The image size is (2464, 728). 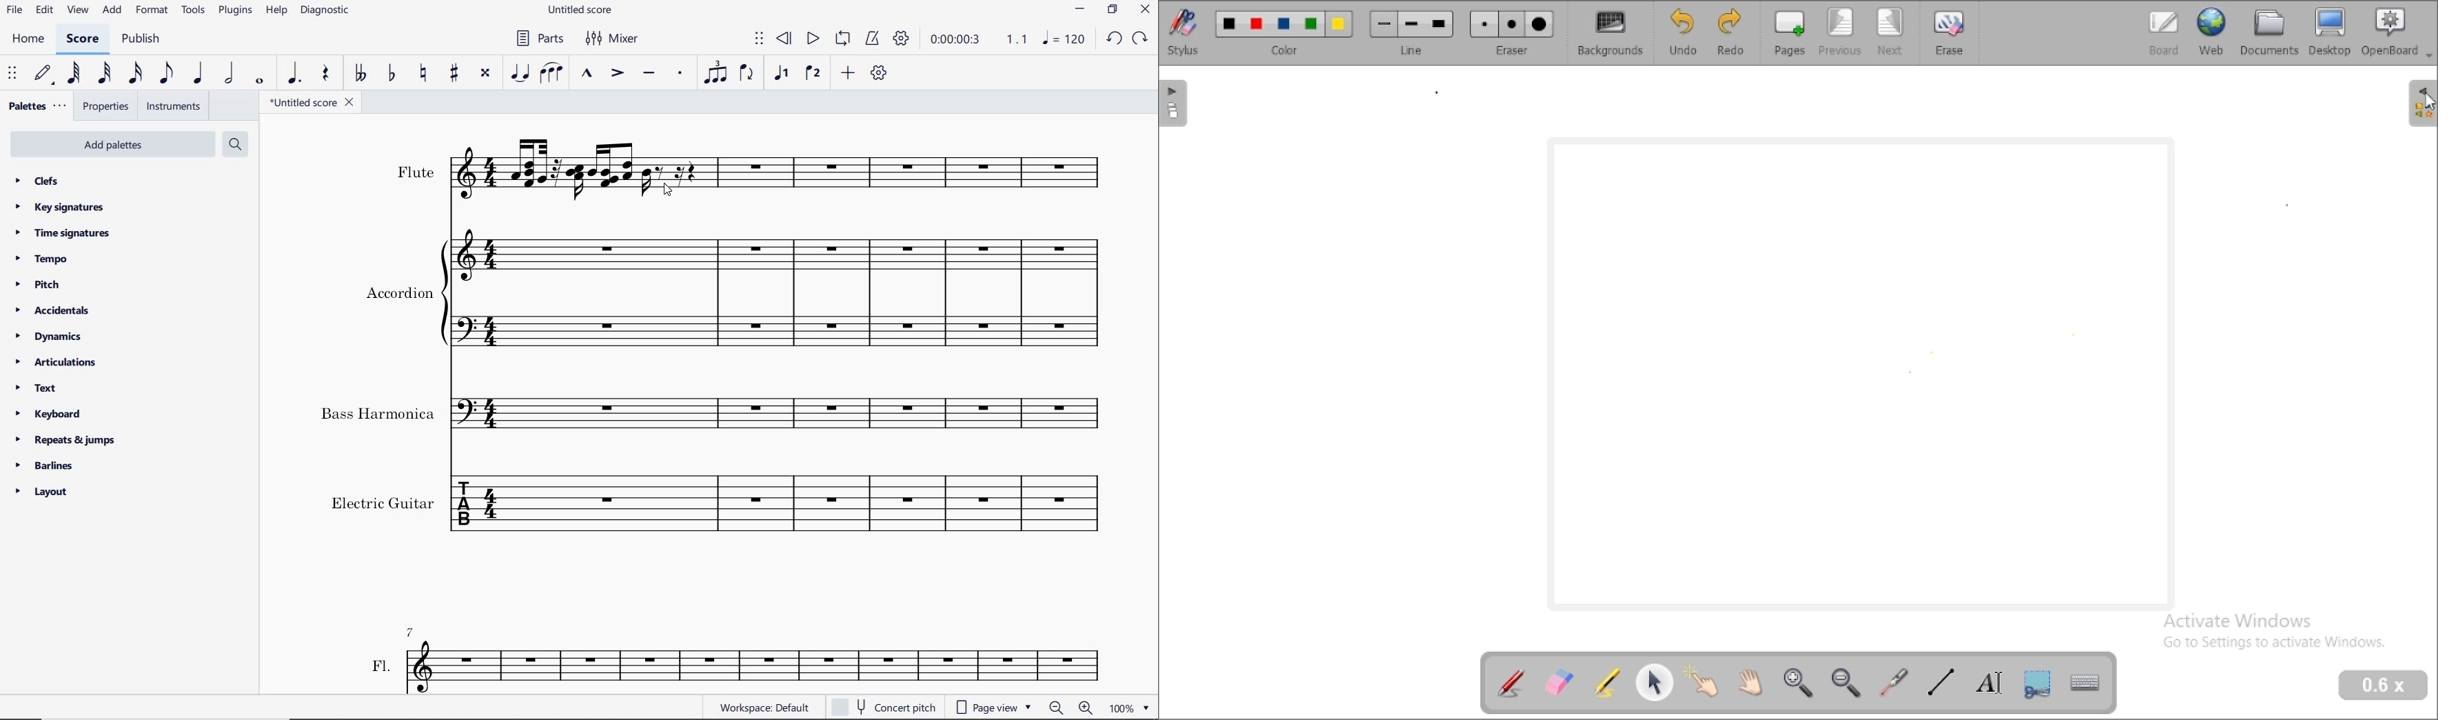 What do you see at coordinates (586, 74) in the screenshot?
I see `marcato` at bounding box center [586, 74].